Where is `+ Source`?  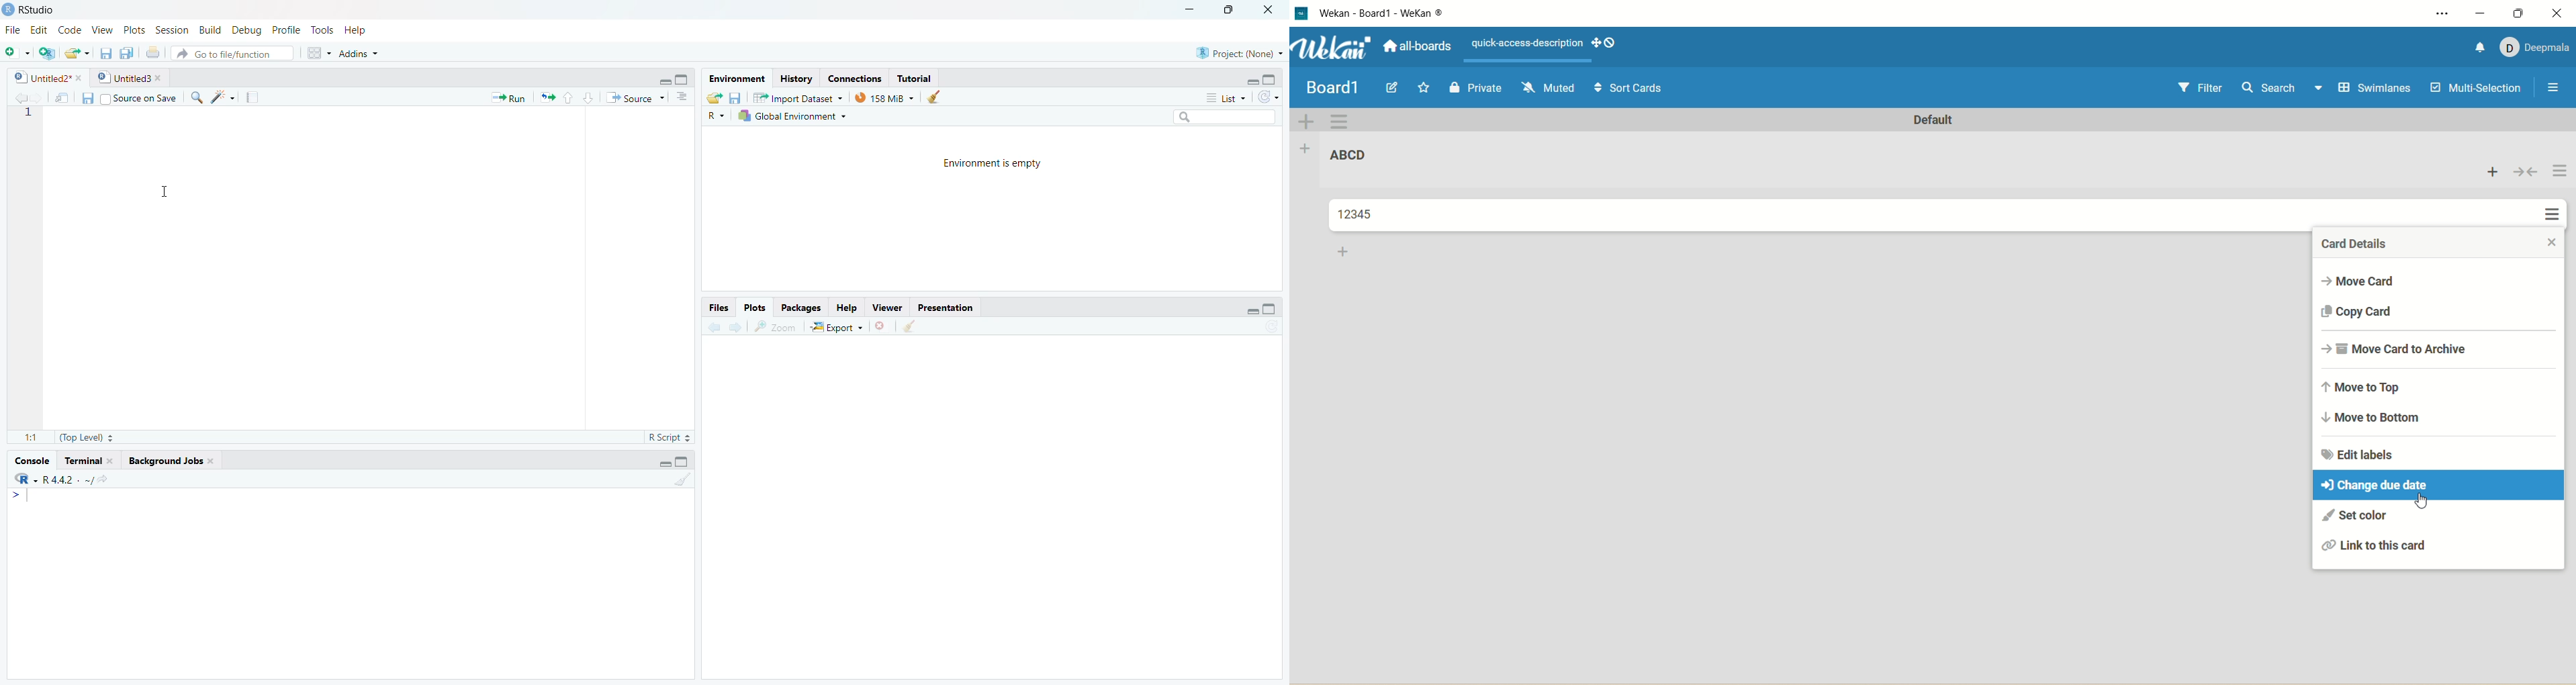 + Source is located at coordinates (635, 98).